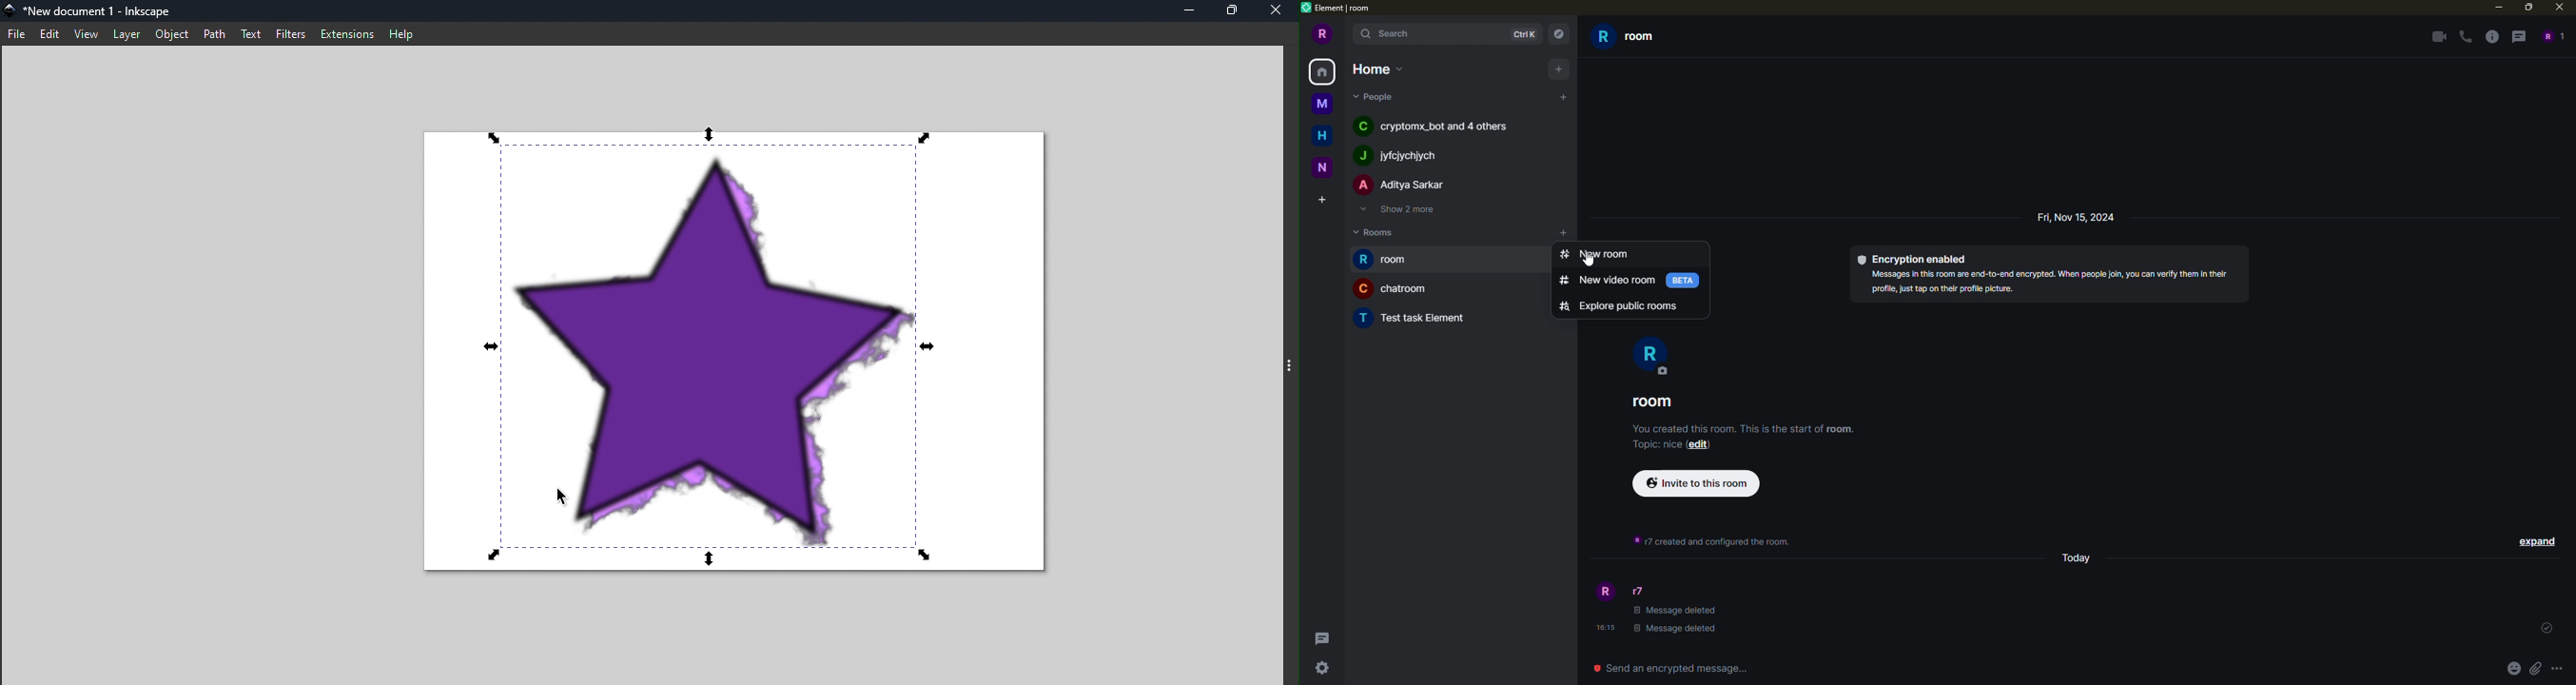  I want to click on info, so click(2055, 281).